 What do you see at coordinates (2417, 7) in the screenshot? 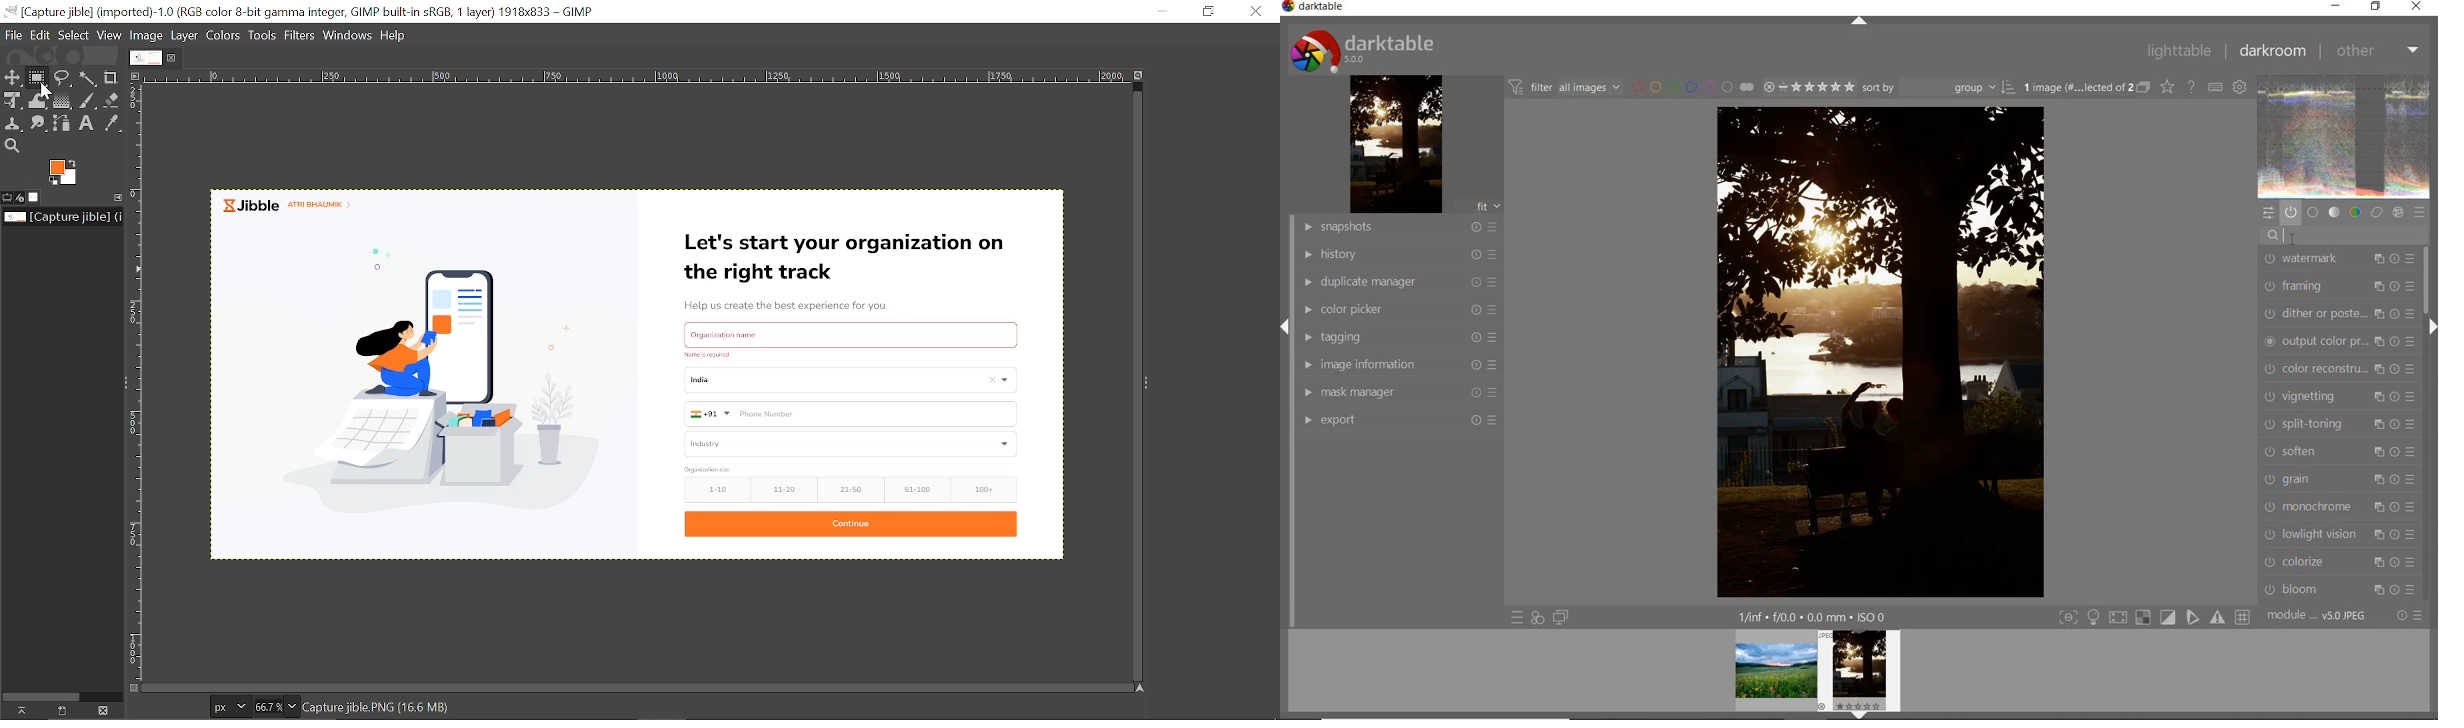
I see `close` at bounding box center [2417, 7].